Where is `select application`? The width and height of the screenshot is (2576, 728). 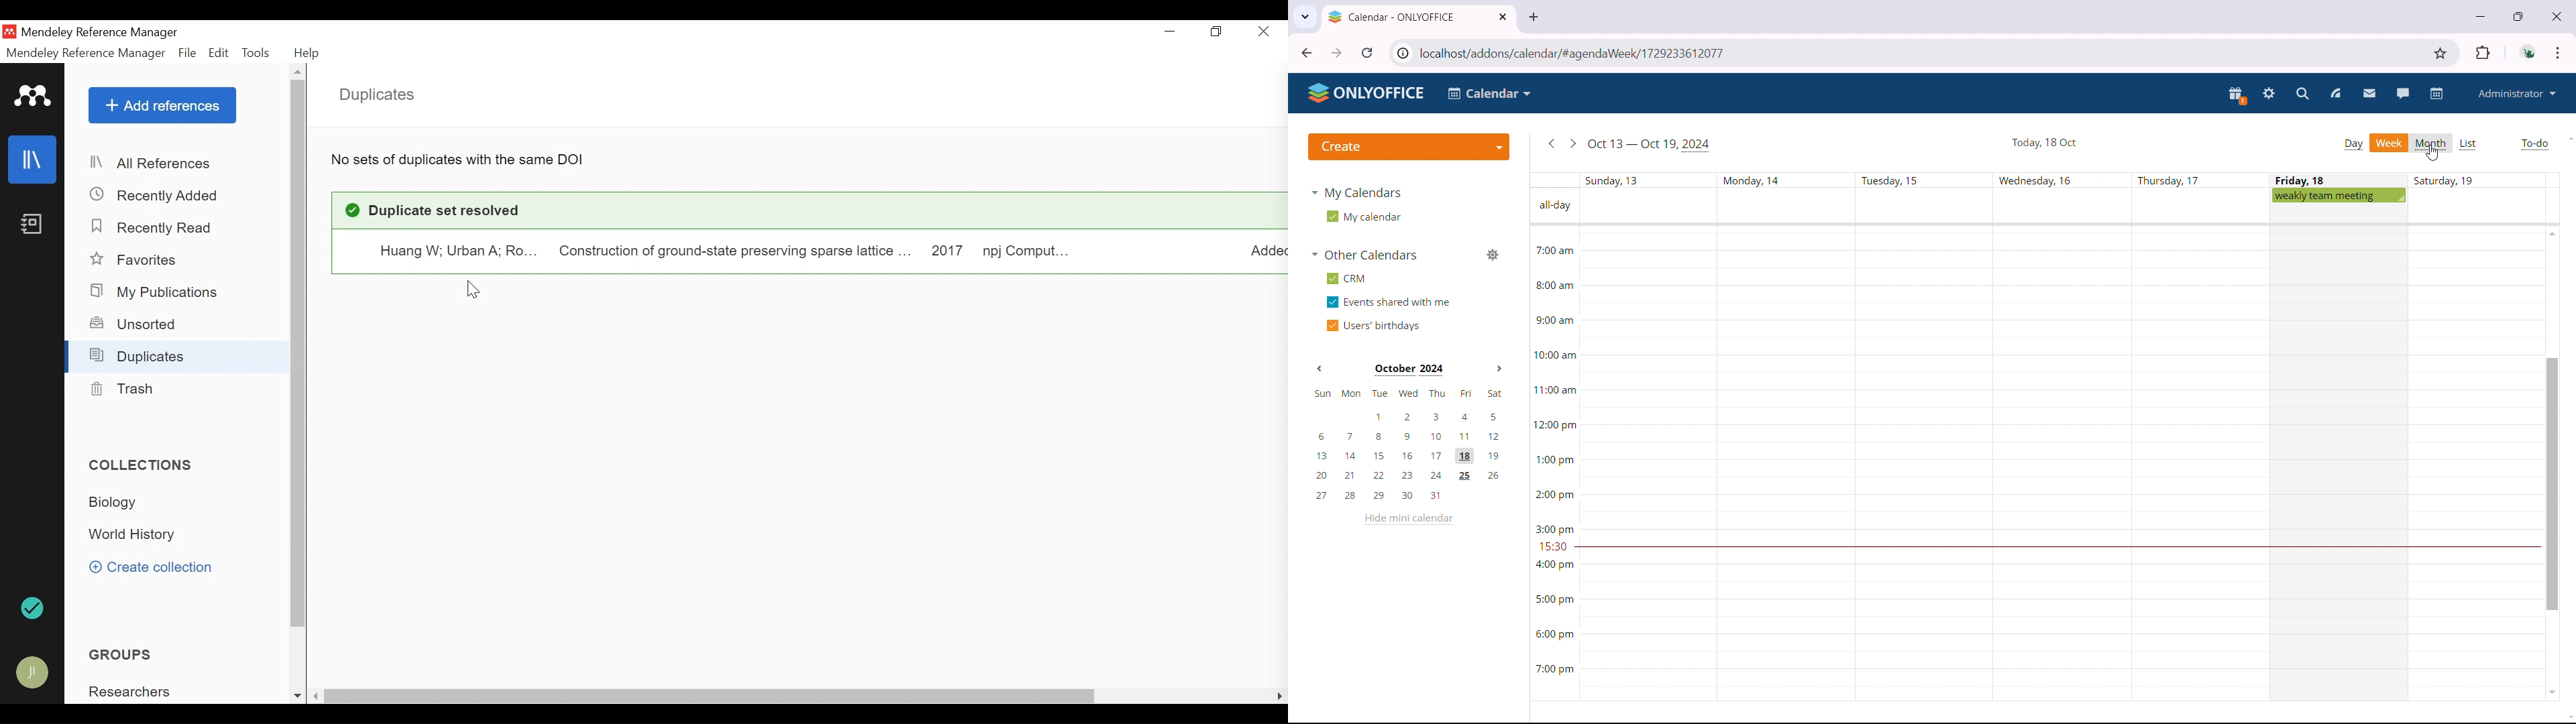 select application is located at coordinates (1488, 94).